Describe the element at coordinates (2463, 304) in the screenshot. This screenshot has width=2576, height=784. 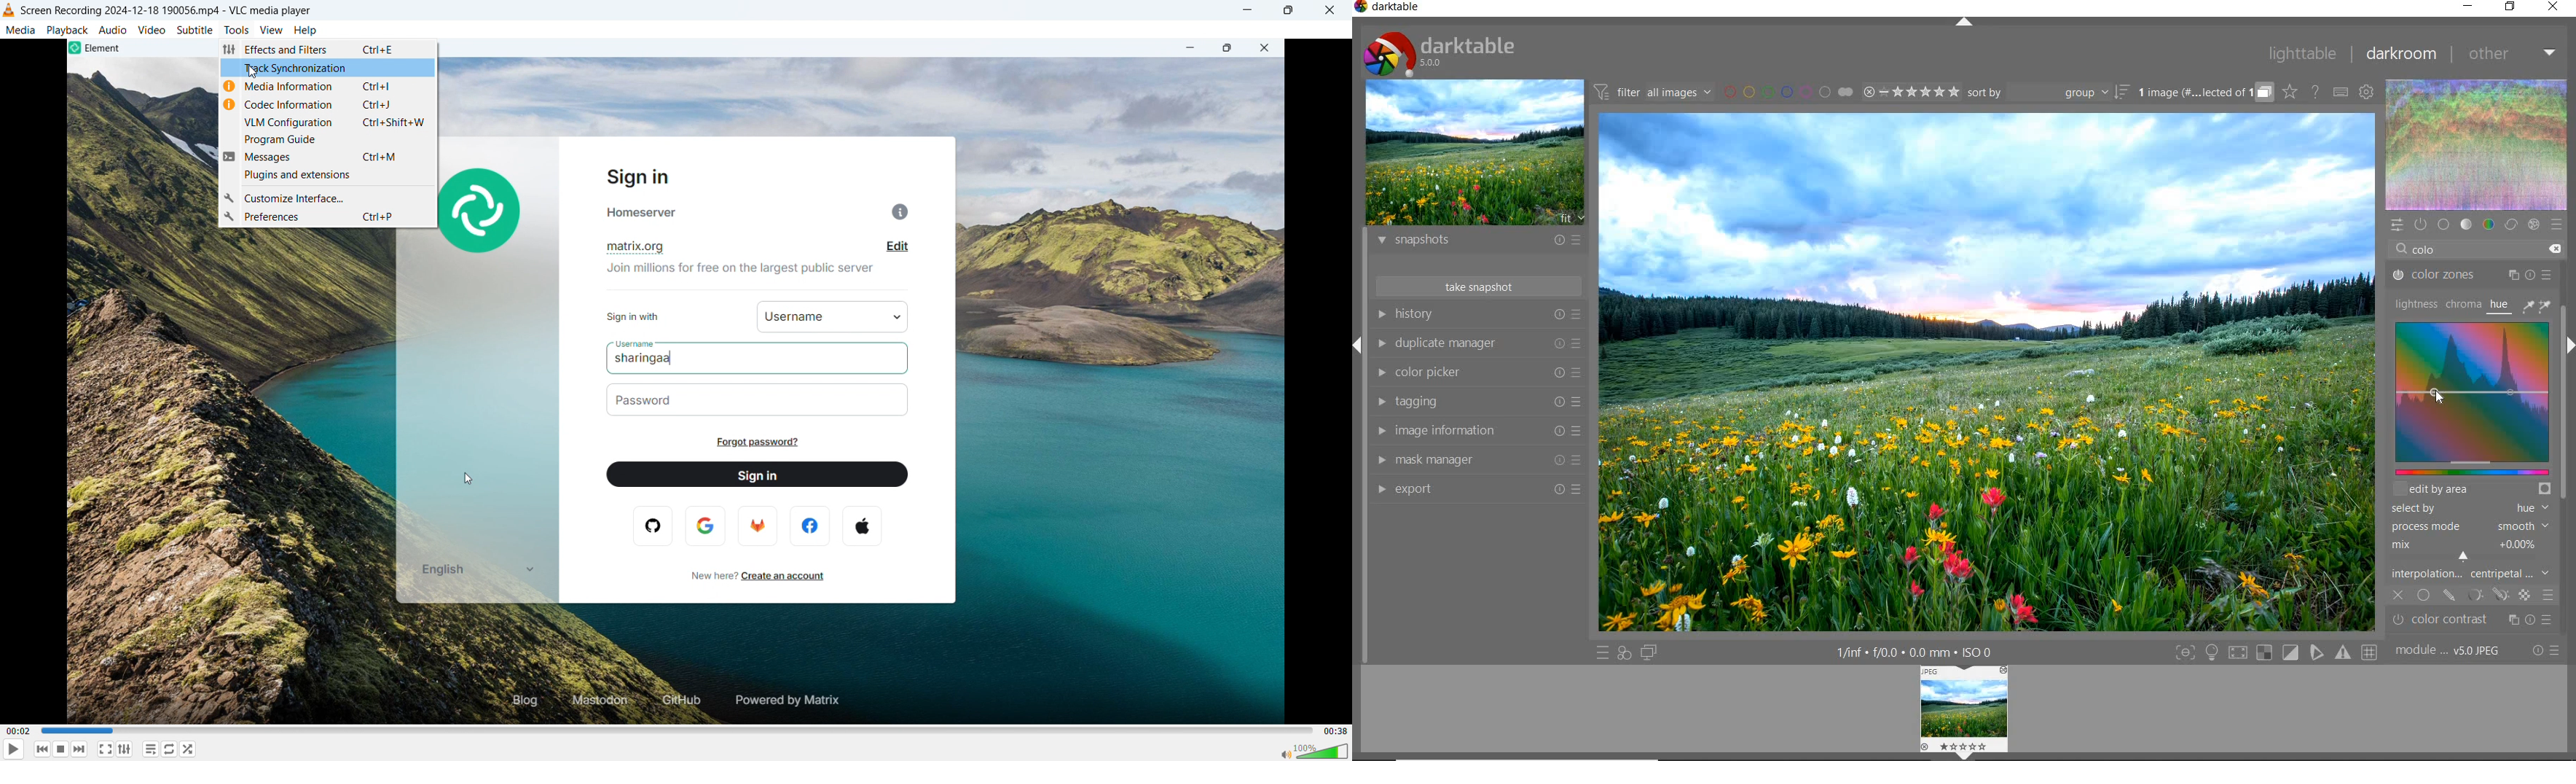
I see `chroma` at that location.